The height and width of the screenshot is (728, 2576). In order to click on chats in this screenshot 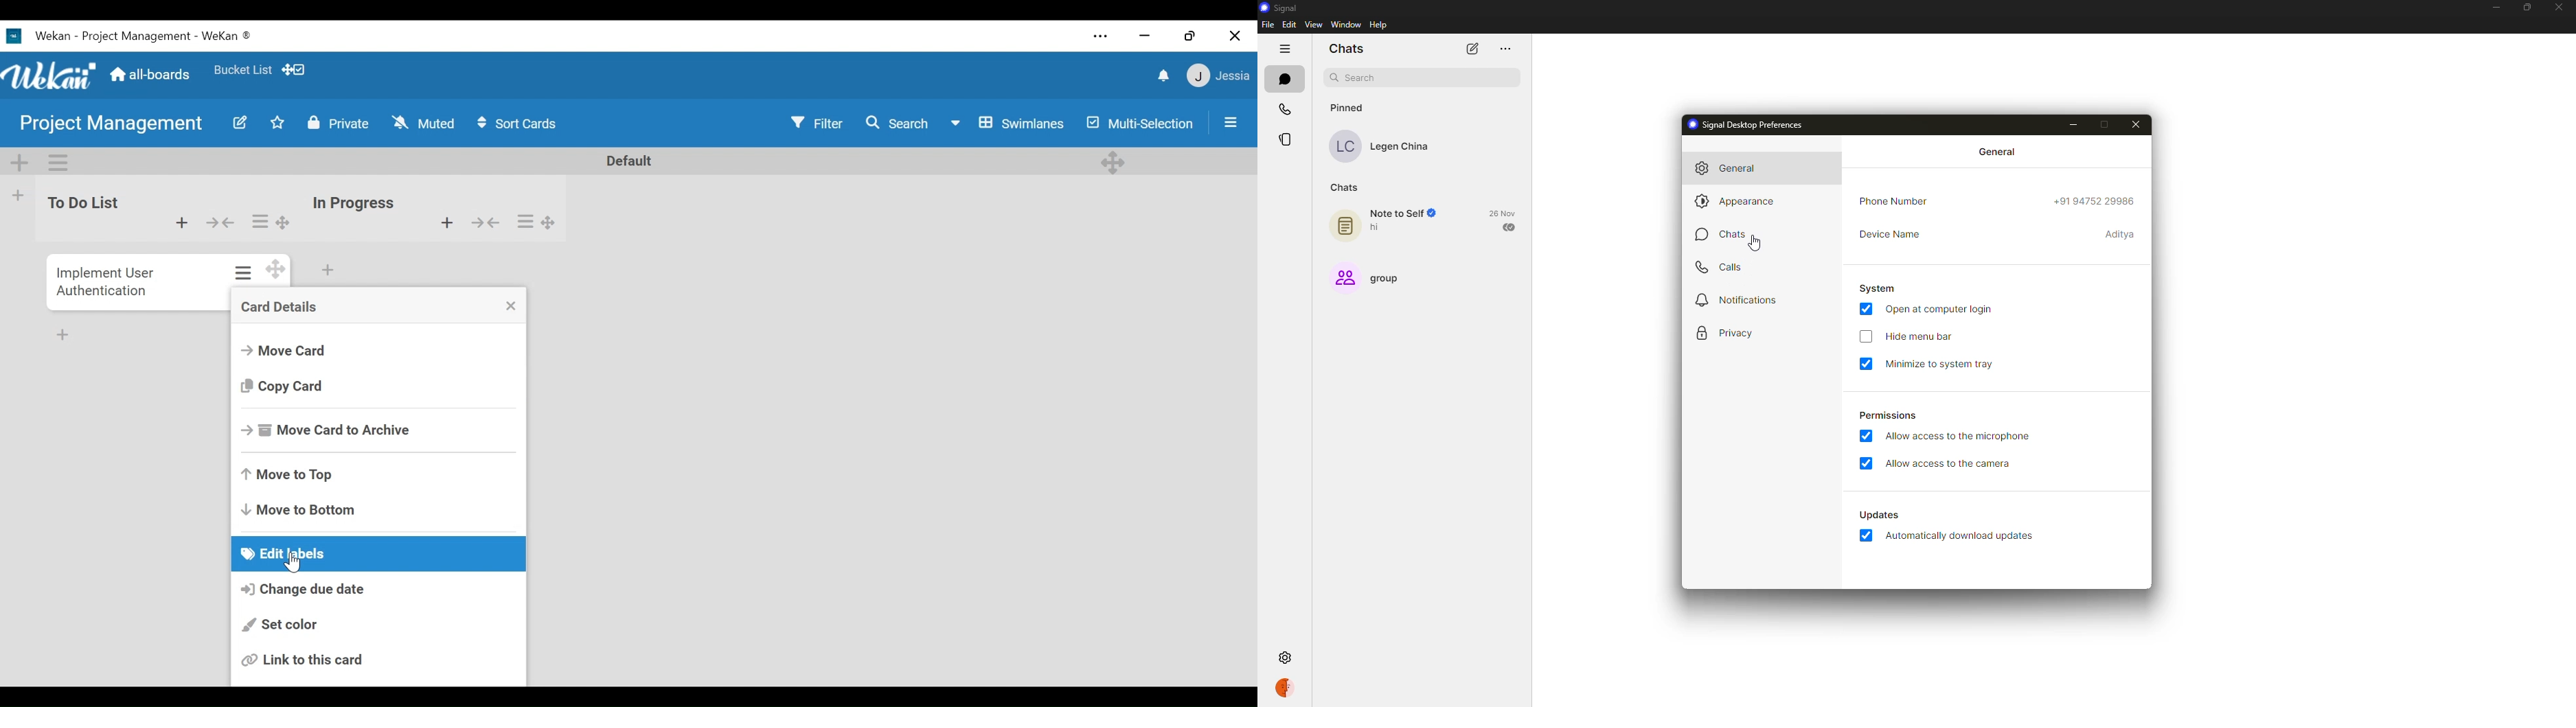, I will do `click(1283, 78)`.